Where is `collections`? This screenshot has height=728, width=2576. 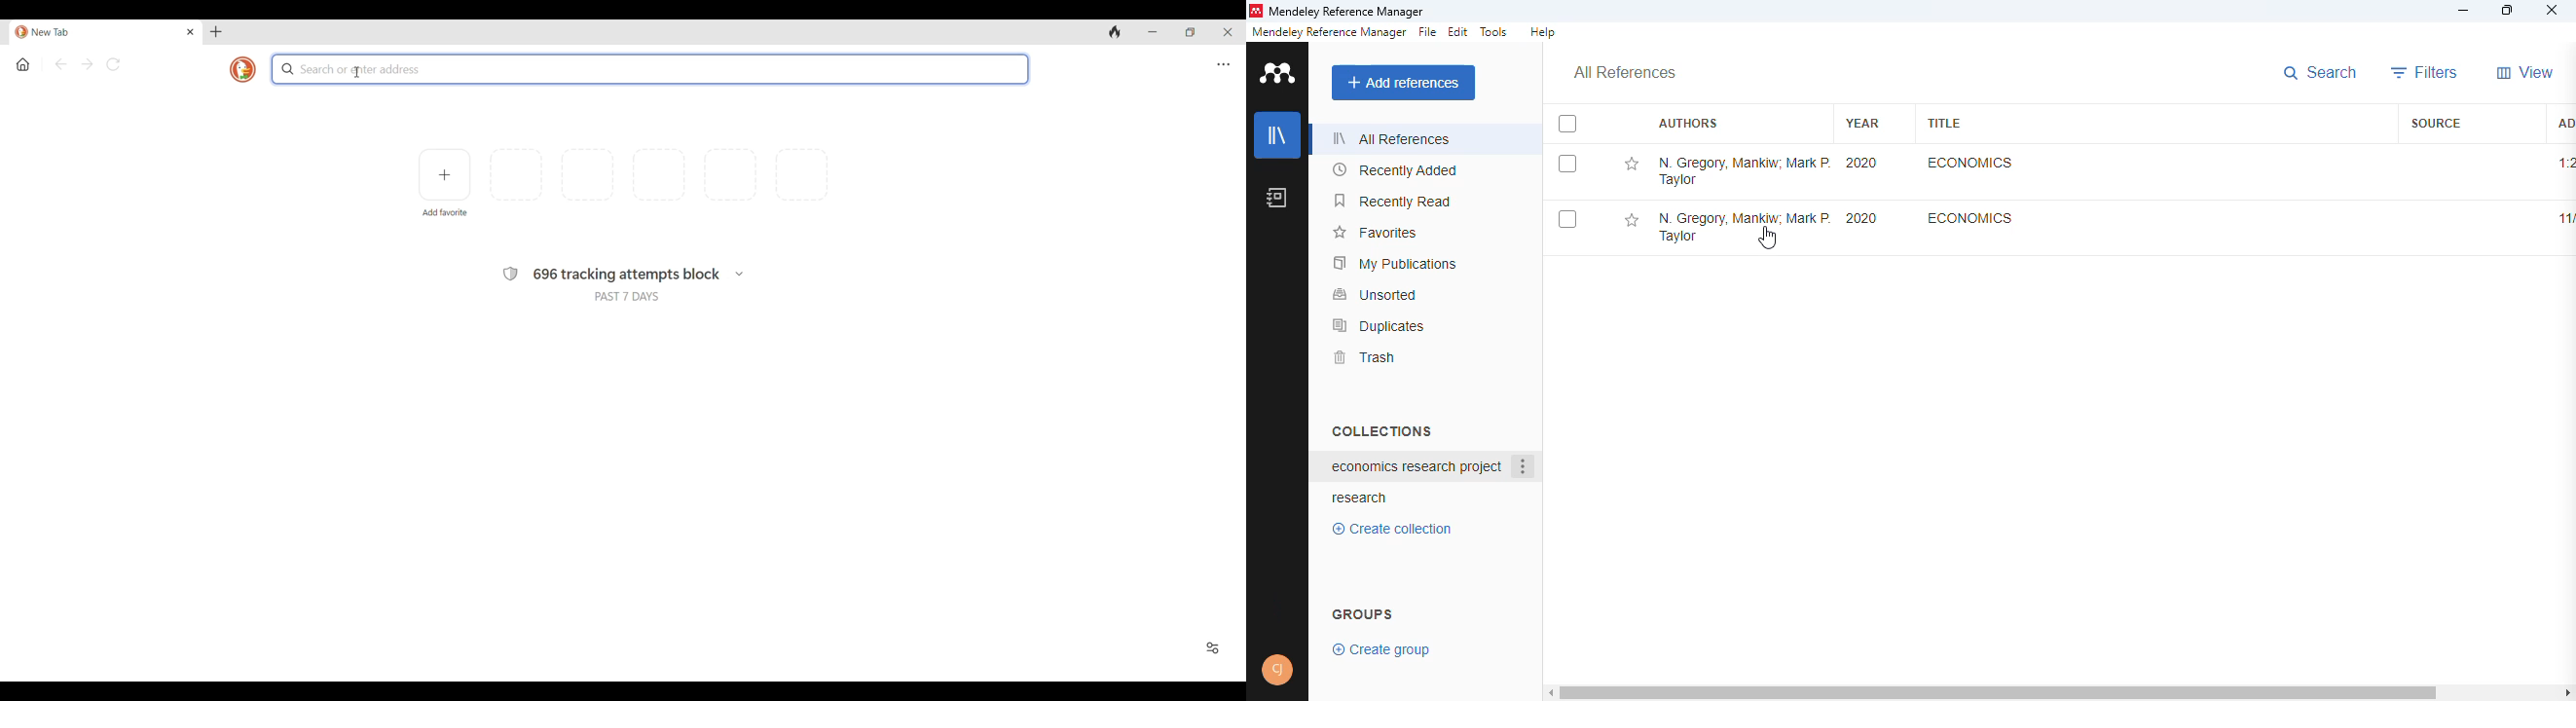 collections is located at coordinates (1381, 430).